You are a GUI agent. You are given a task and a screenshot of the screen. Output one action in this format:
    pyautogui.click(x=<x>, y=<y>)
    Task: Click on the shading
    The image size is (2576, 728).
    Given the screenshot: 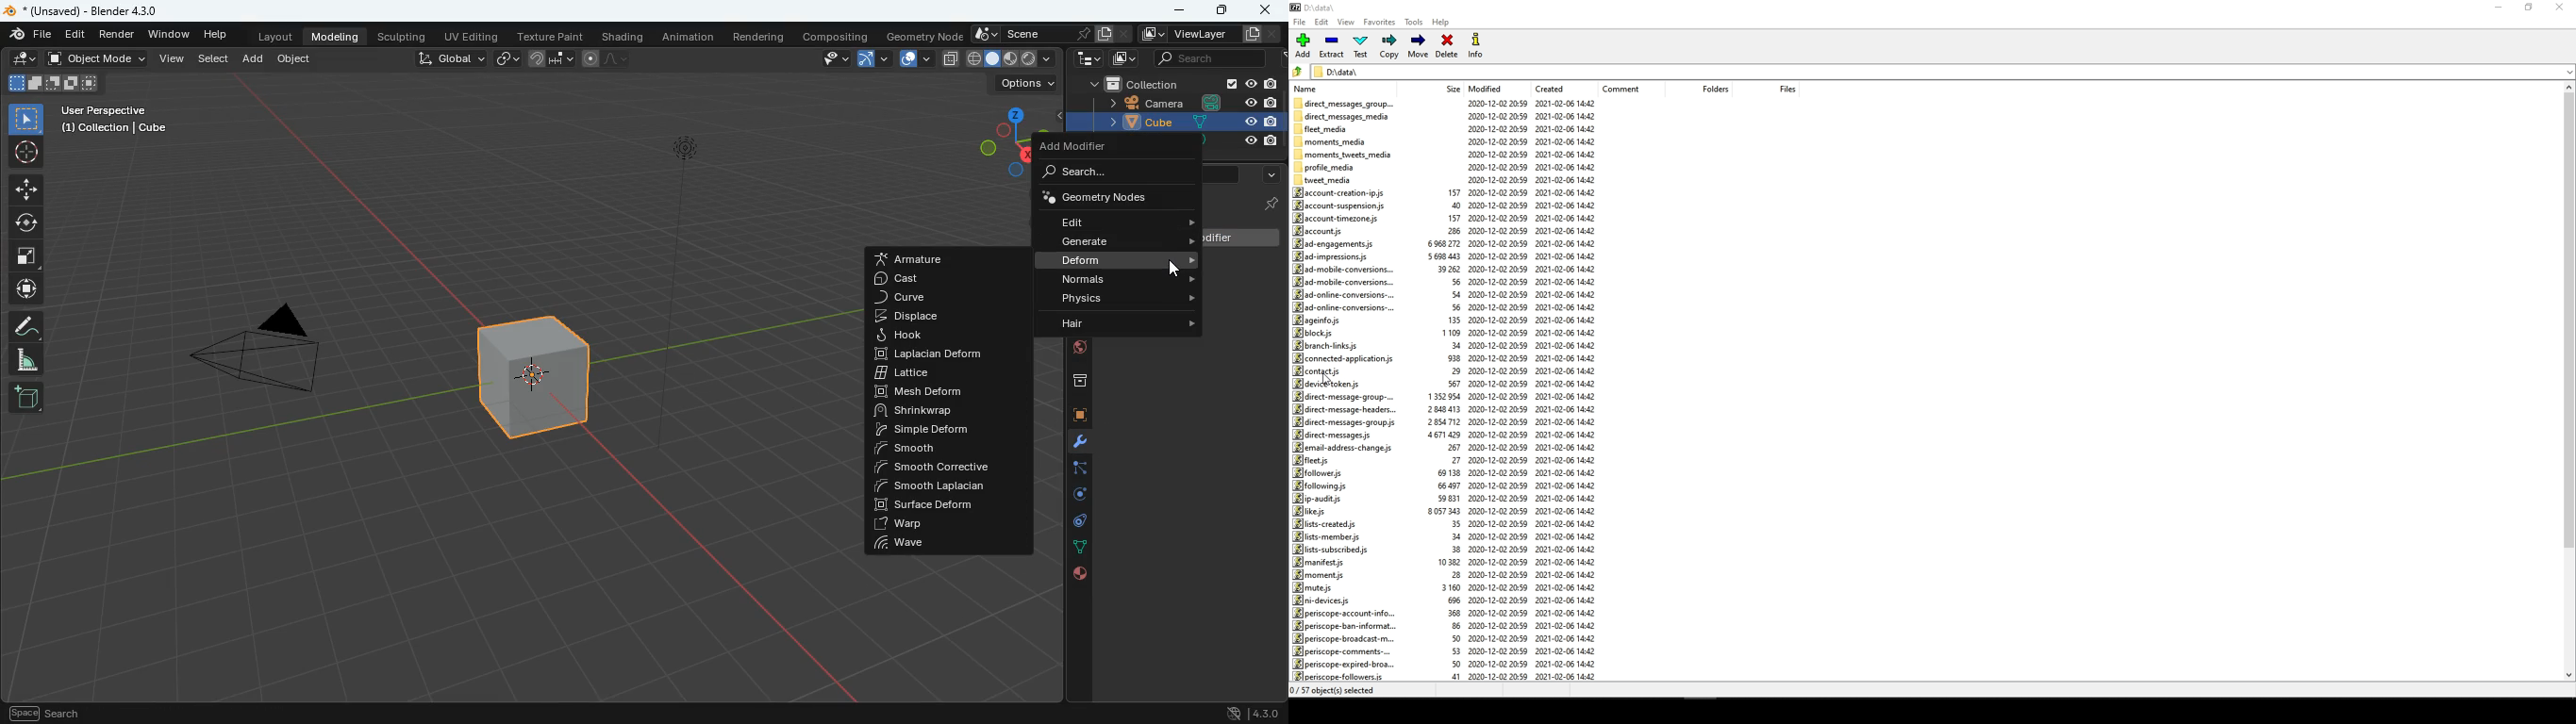 What is the action you would take?
    pyautogui.click(x=625, y=35)
    